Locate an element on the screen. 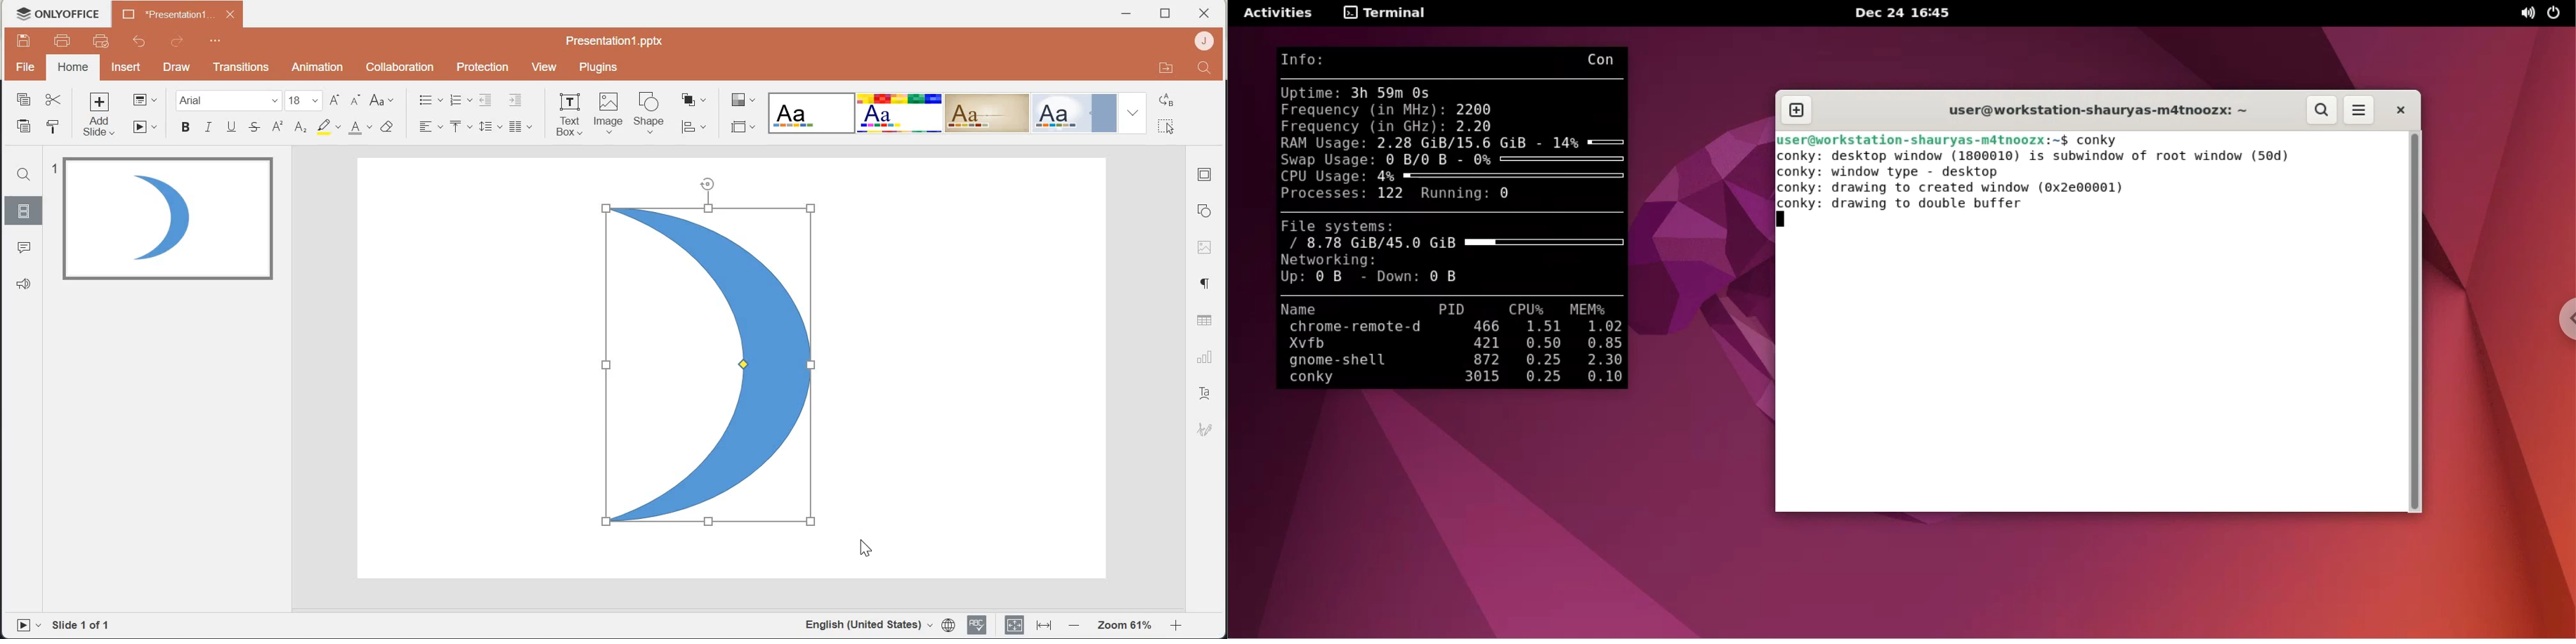 This screenshot has height=644, width=2576. Strike through is located at coordinates (255, 127).